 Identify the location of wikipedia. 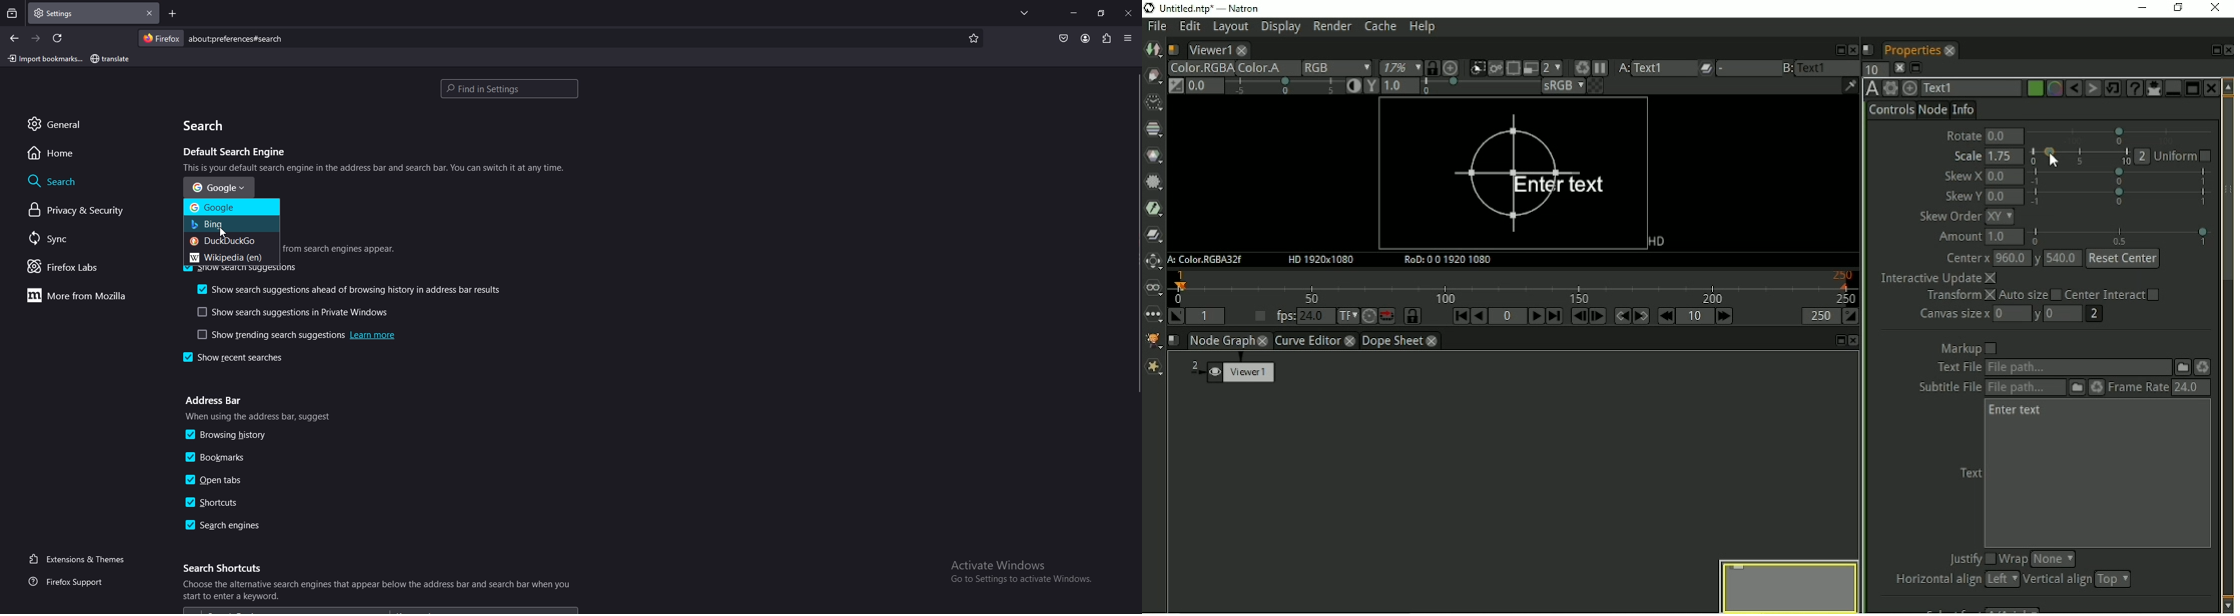
(230, 256).